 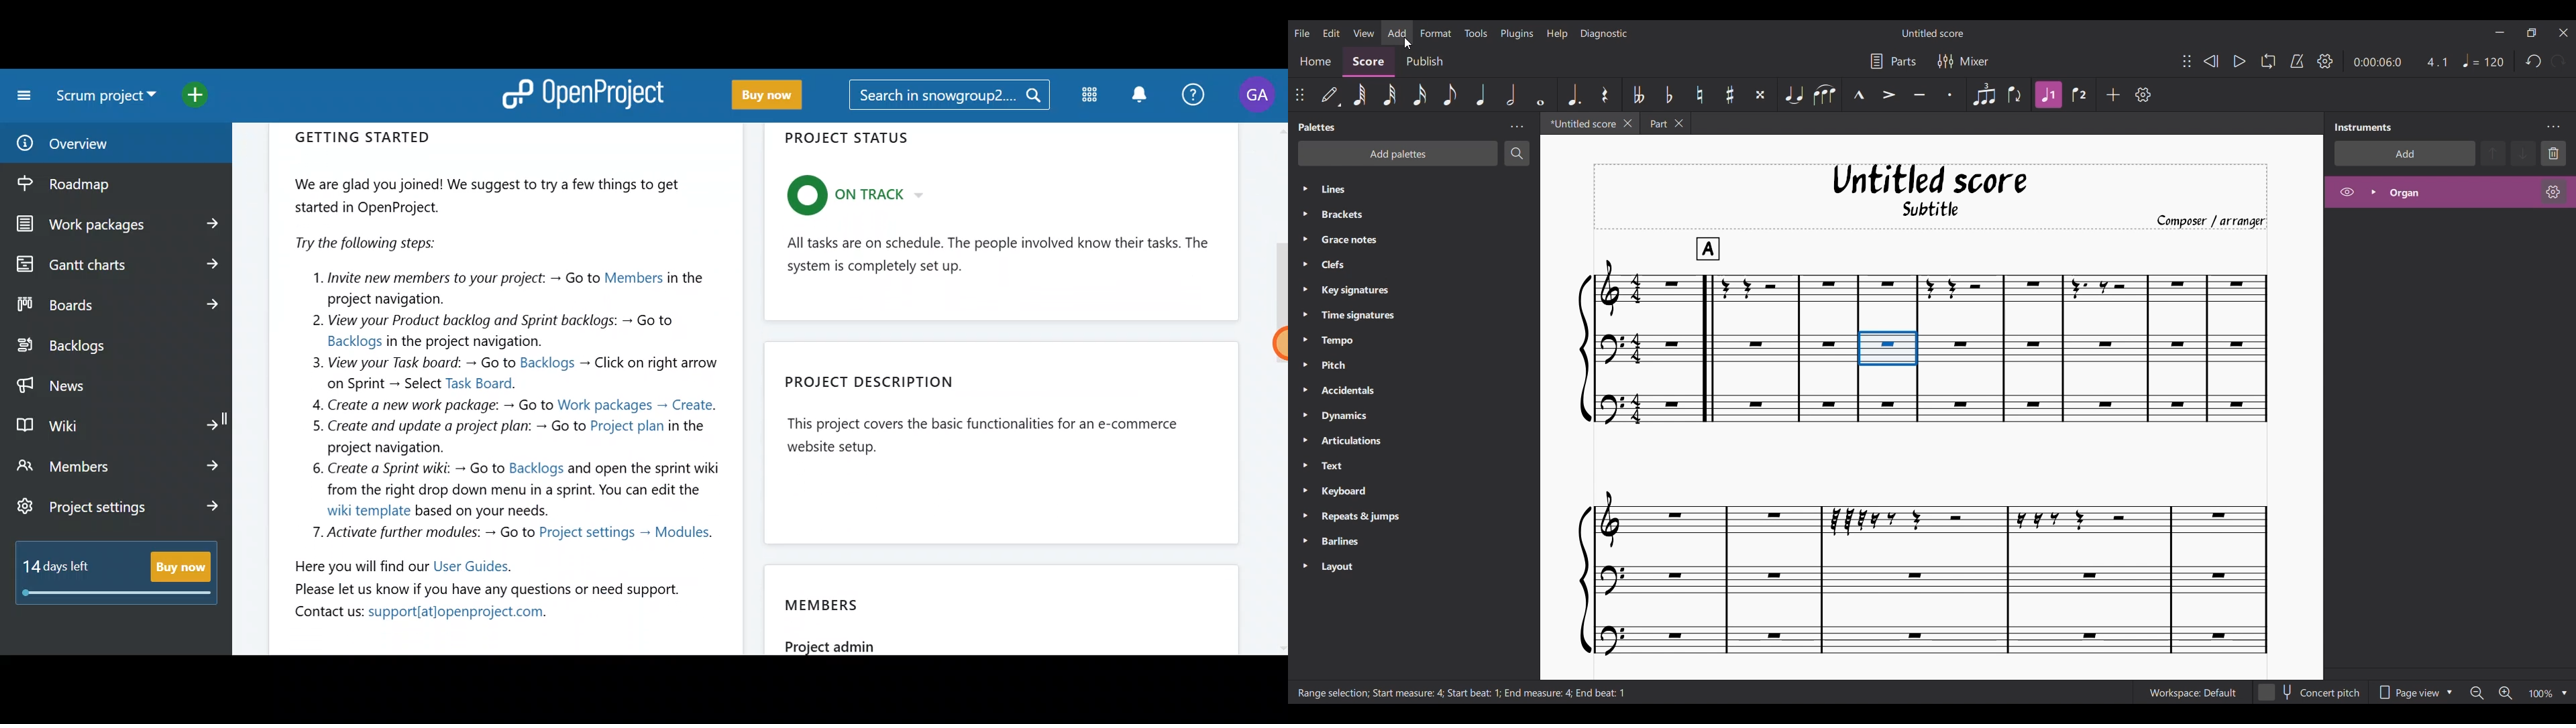 I want to click on Account name, so click(x=1260, y=95).